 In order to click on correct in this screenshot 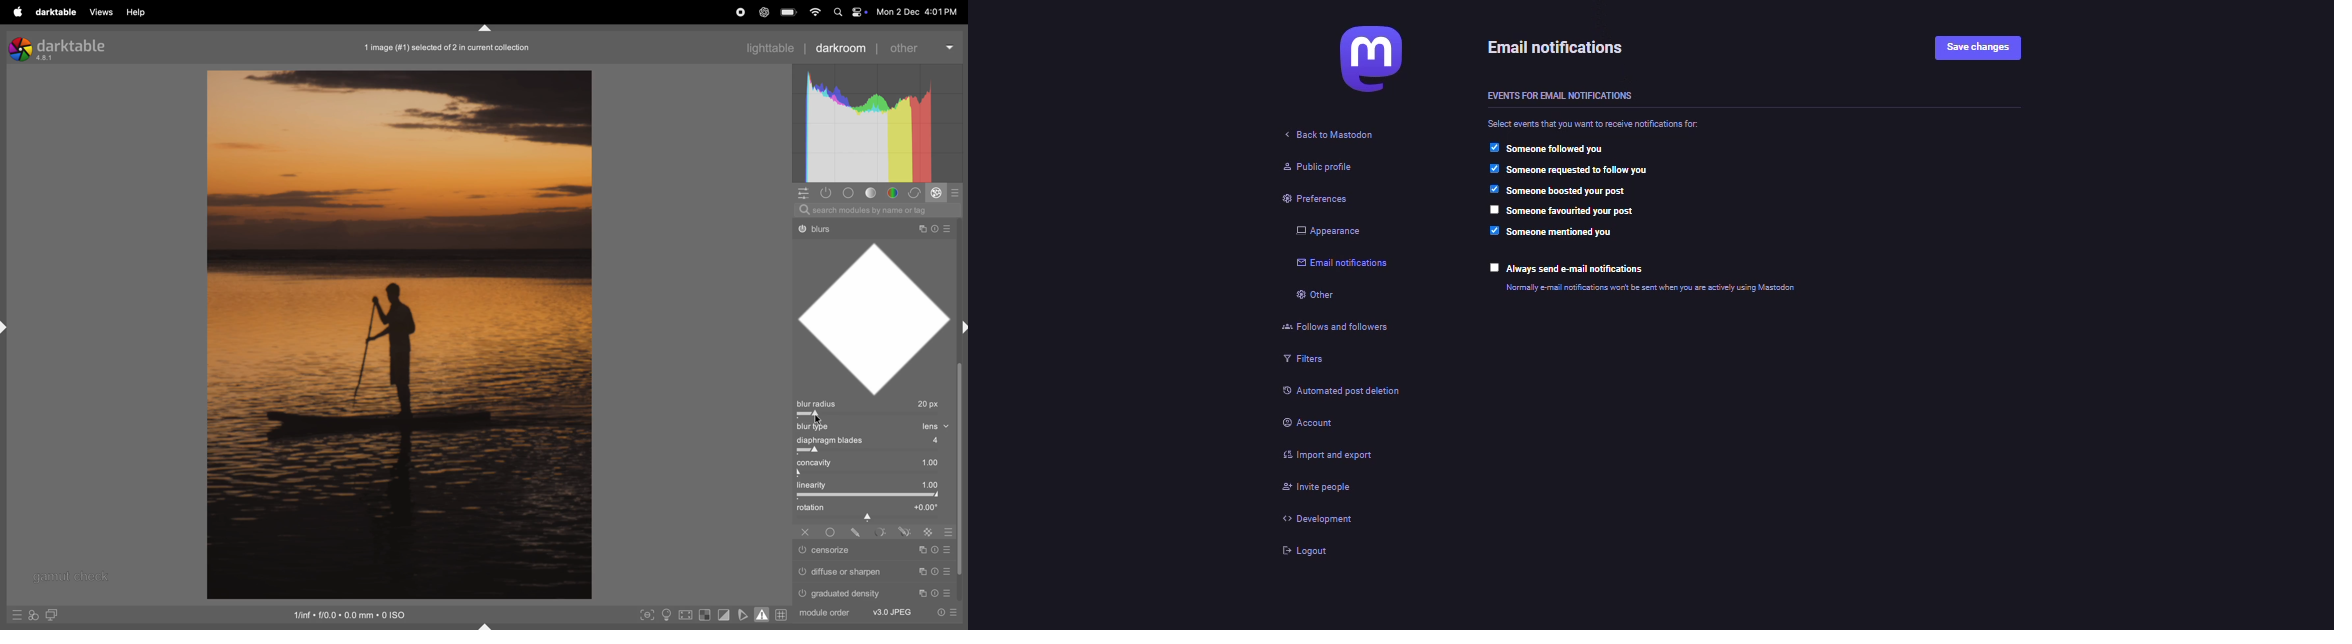, I will do `click(917, 193)`.